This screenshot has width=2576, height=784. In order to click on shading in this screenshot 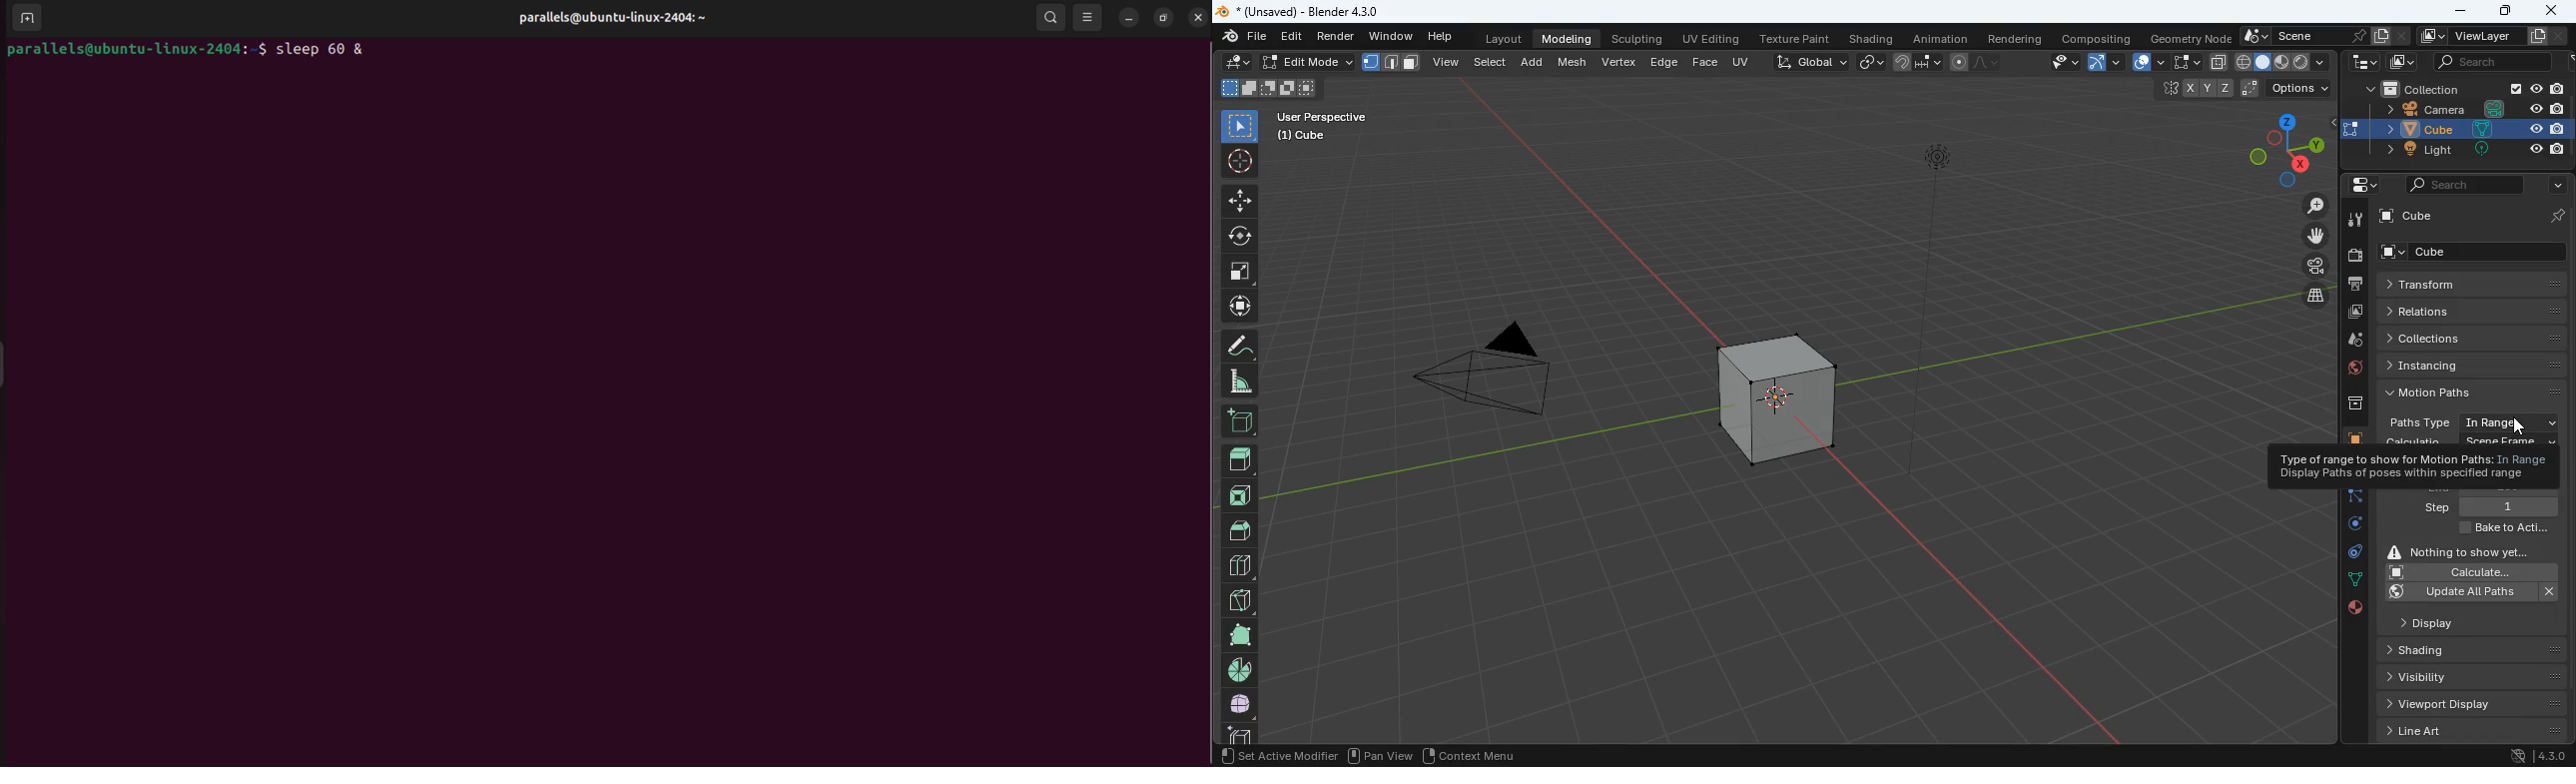, I will do `click(1874, 40)`.